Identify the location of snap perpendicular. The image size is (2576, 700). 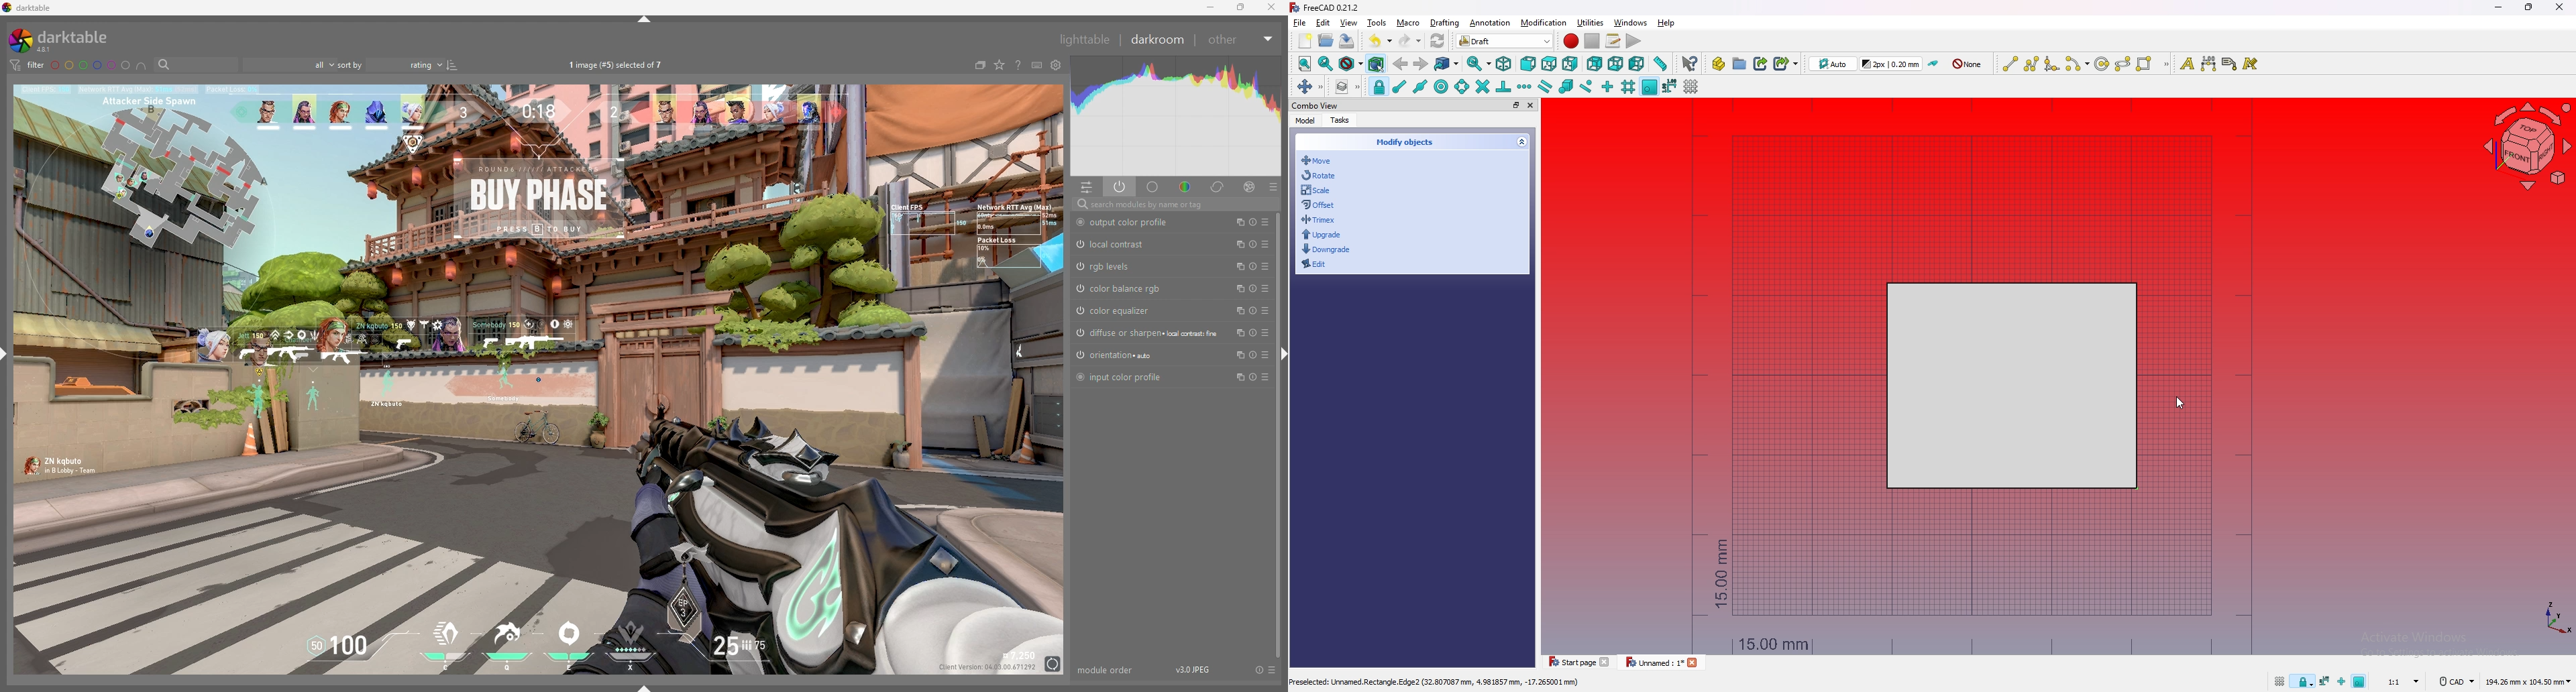
(1503, 87).